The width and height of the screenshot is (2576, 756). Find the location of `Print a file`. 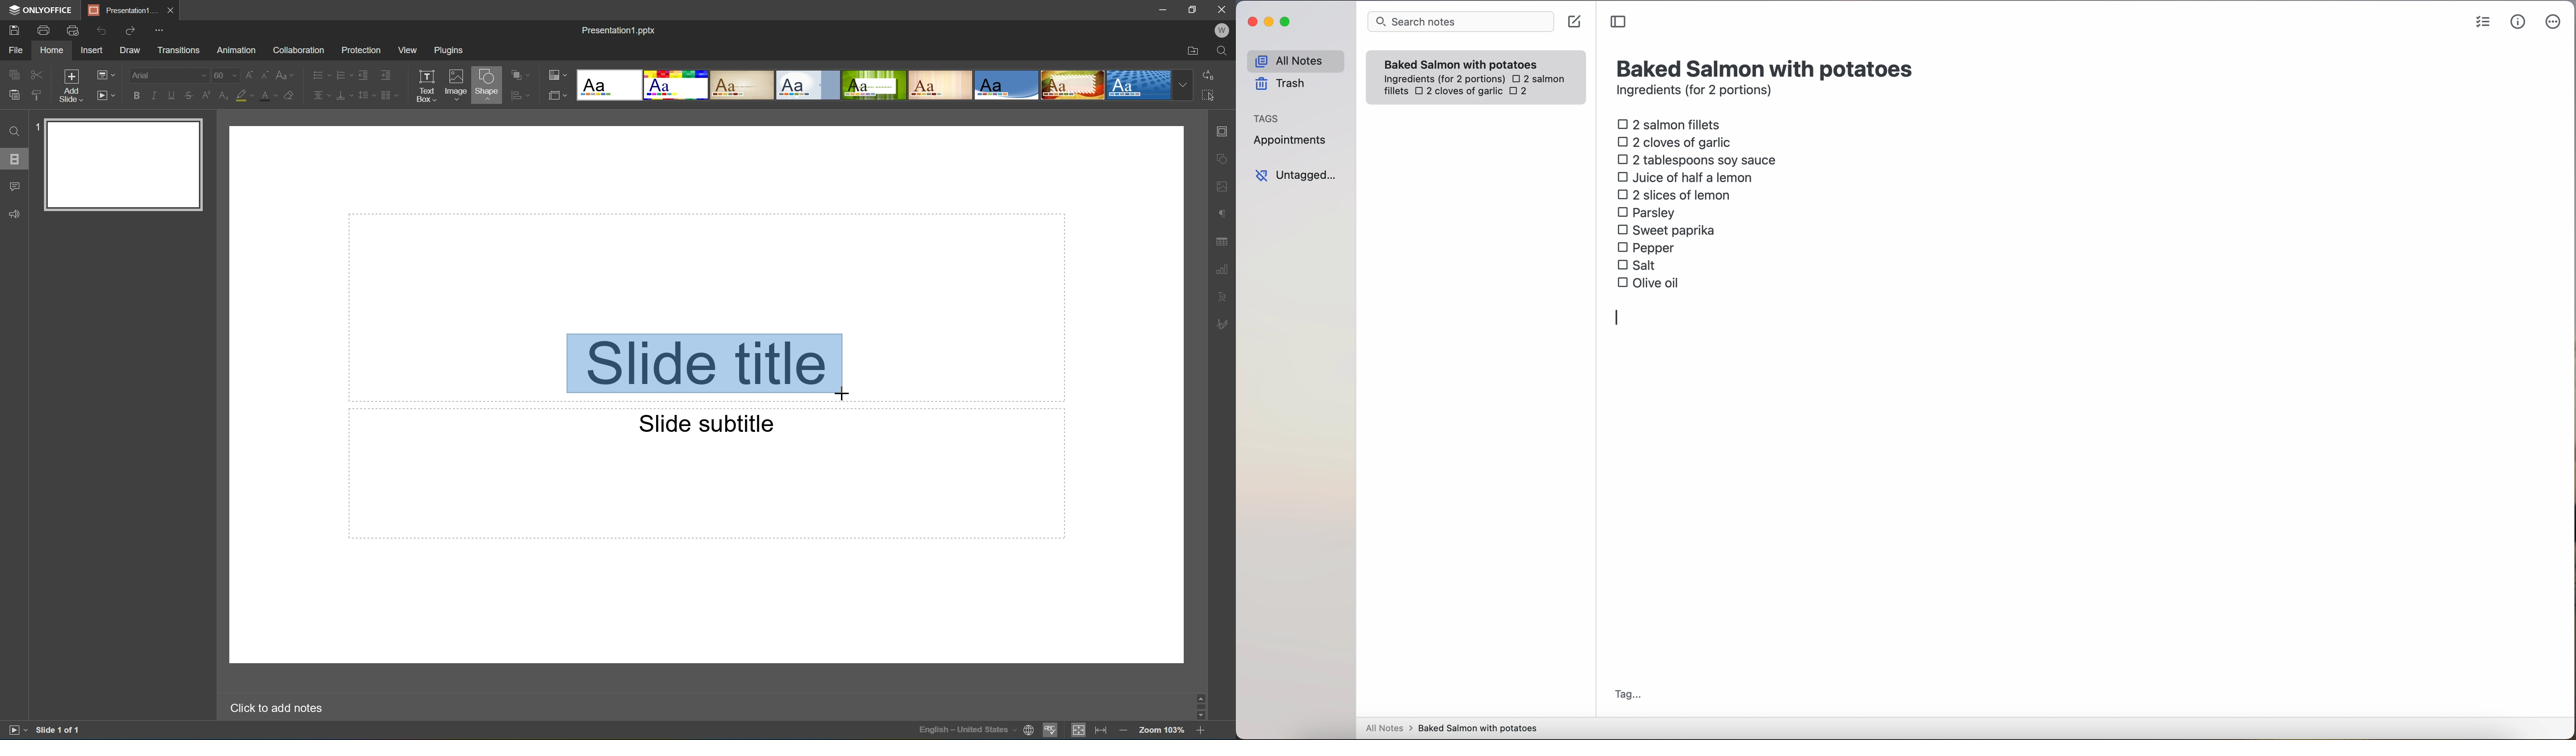

Print a file is located at coordinates (44, 30).